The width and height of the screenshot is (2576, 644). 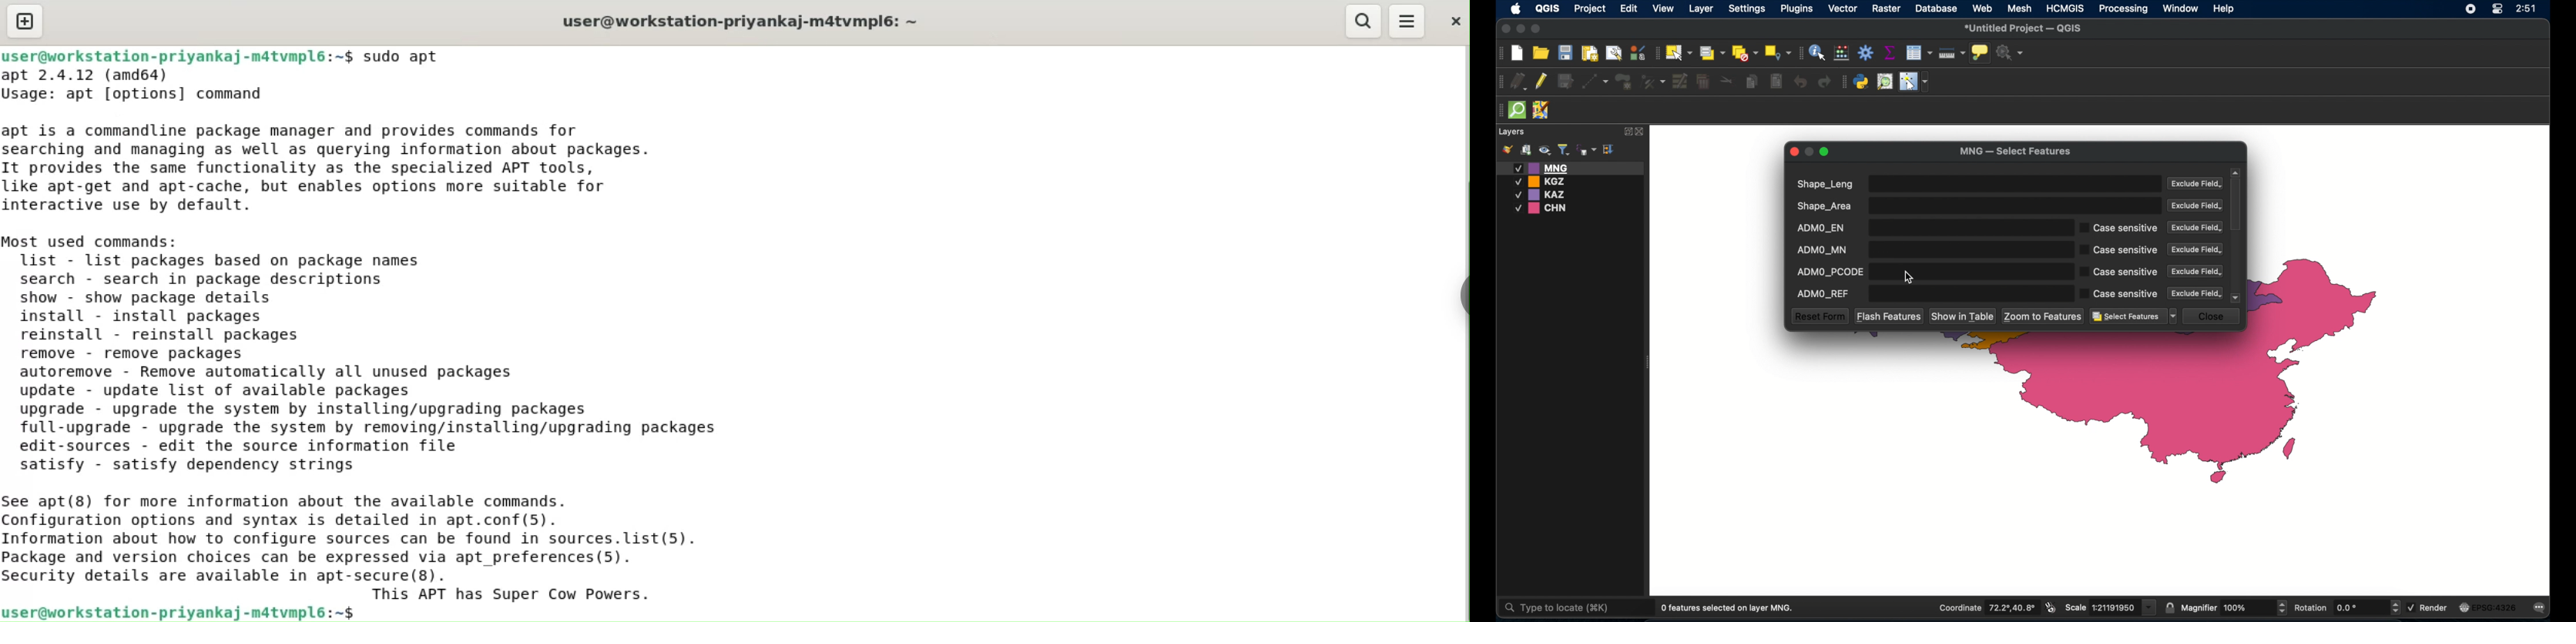 I want to click on 2:51, so click(x=2526, y=9).